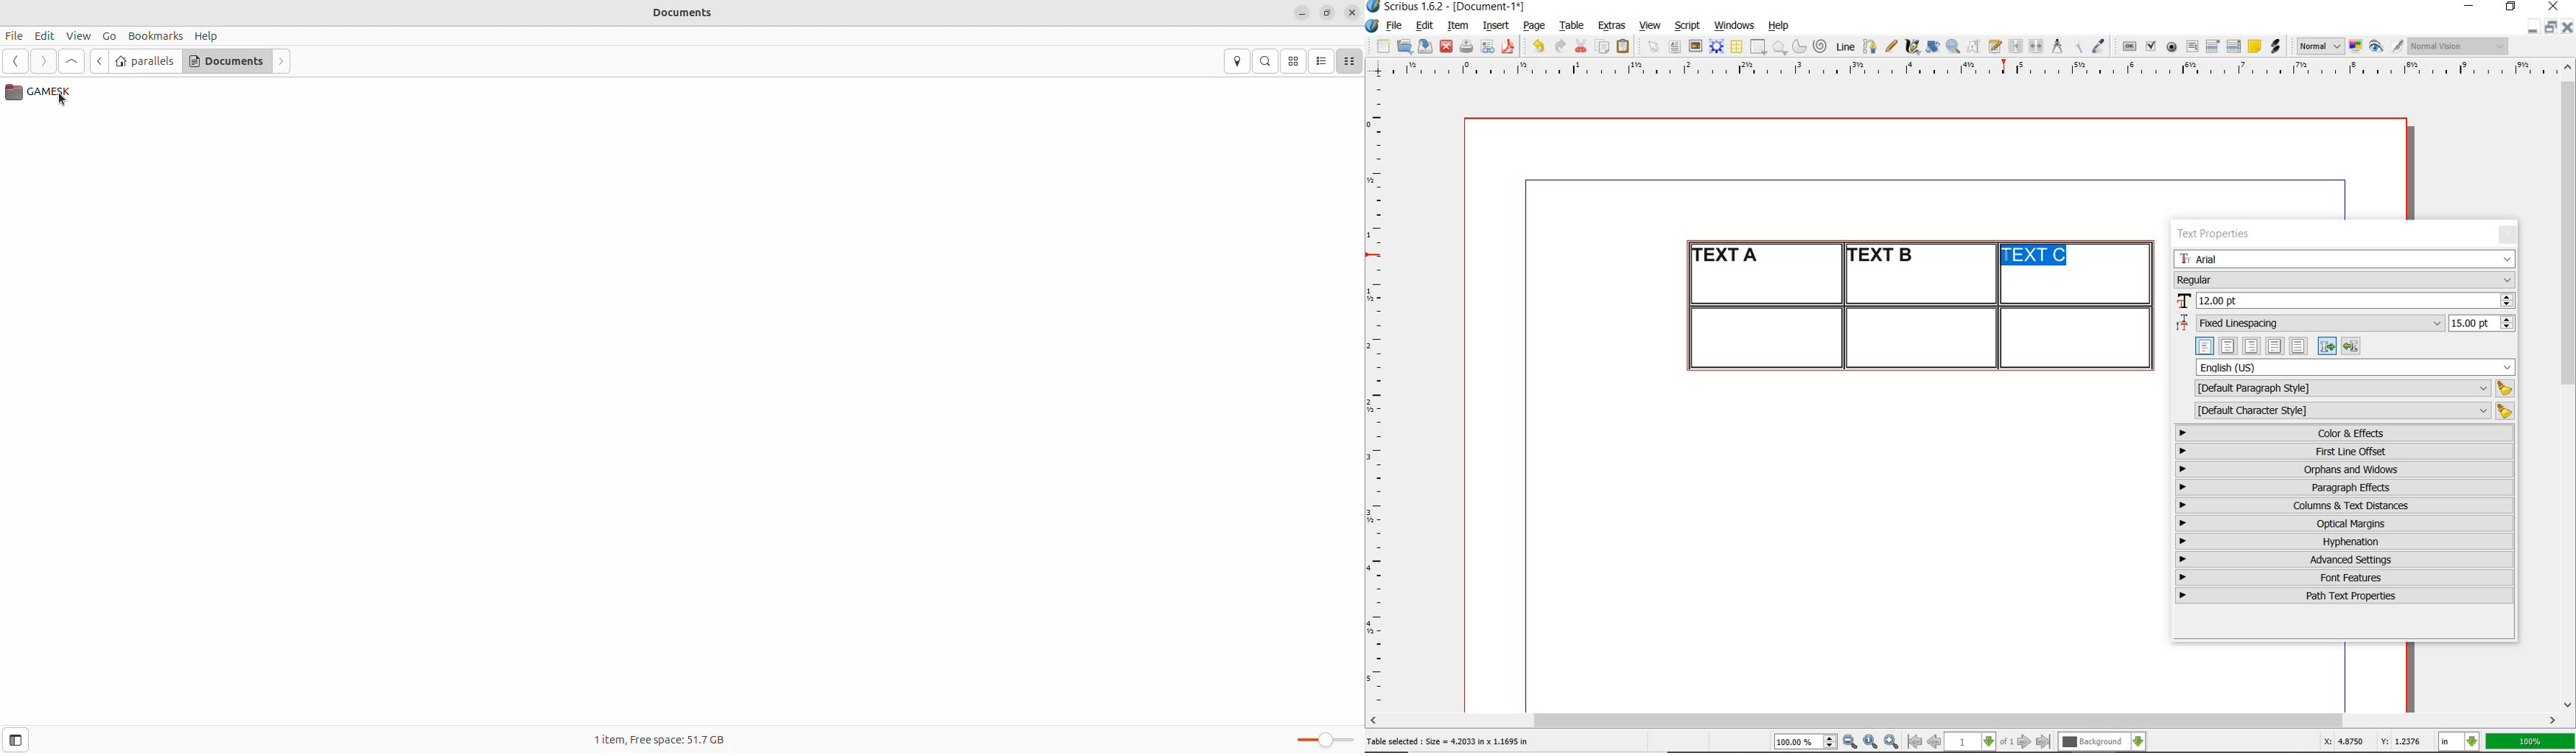  Describe the element at coordinates (1496, 26) in the screenshot. I see `insert` at that location.